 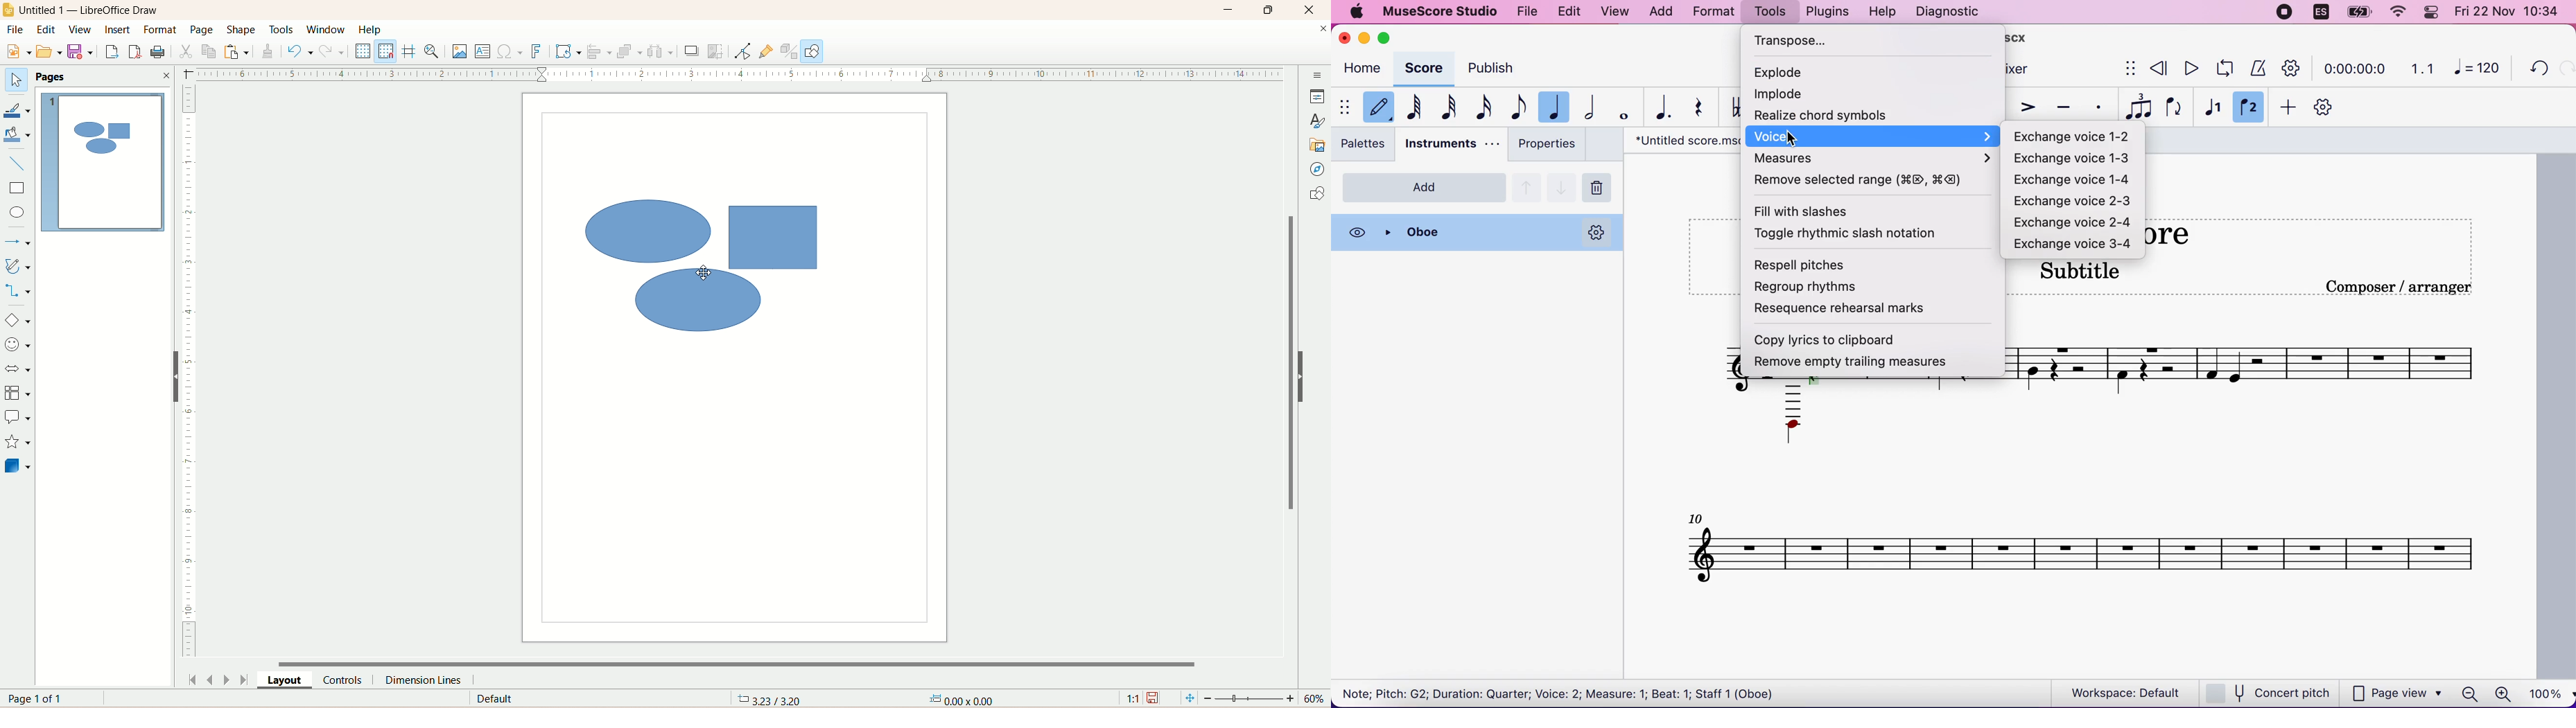 I want to click on maximize, so click(x=1275, y=9).